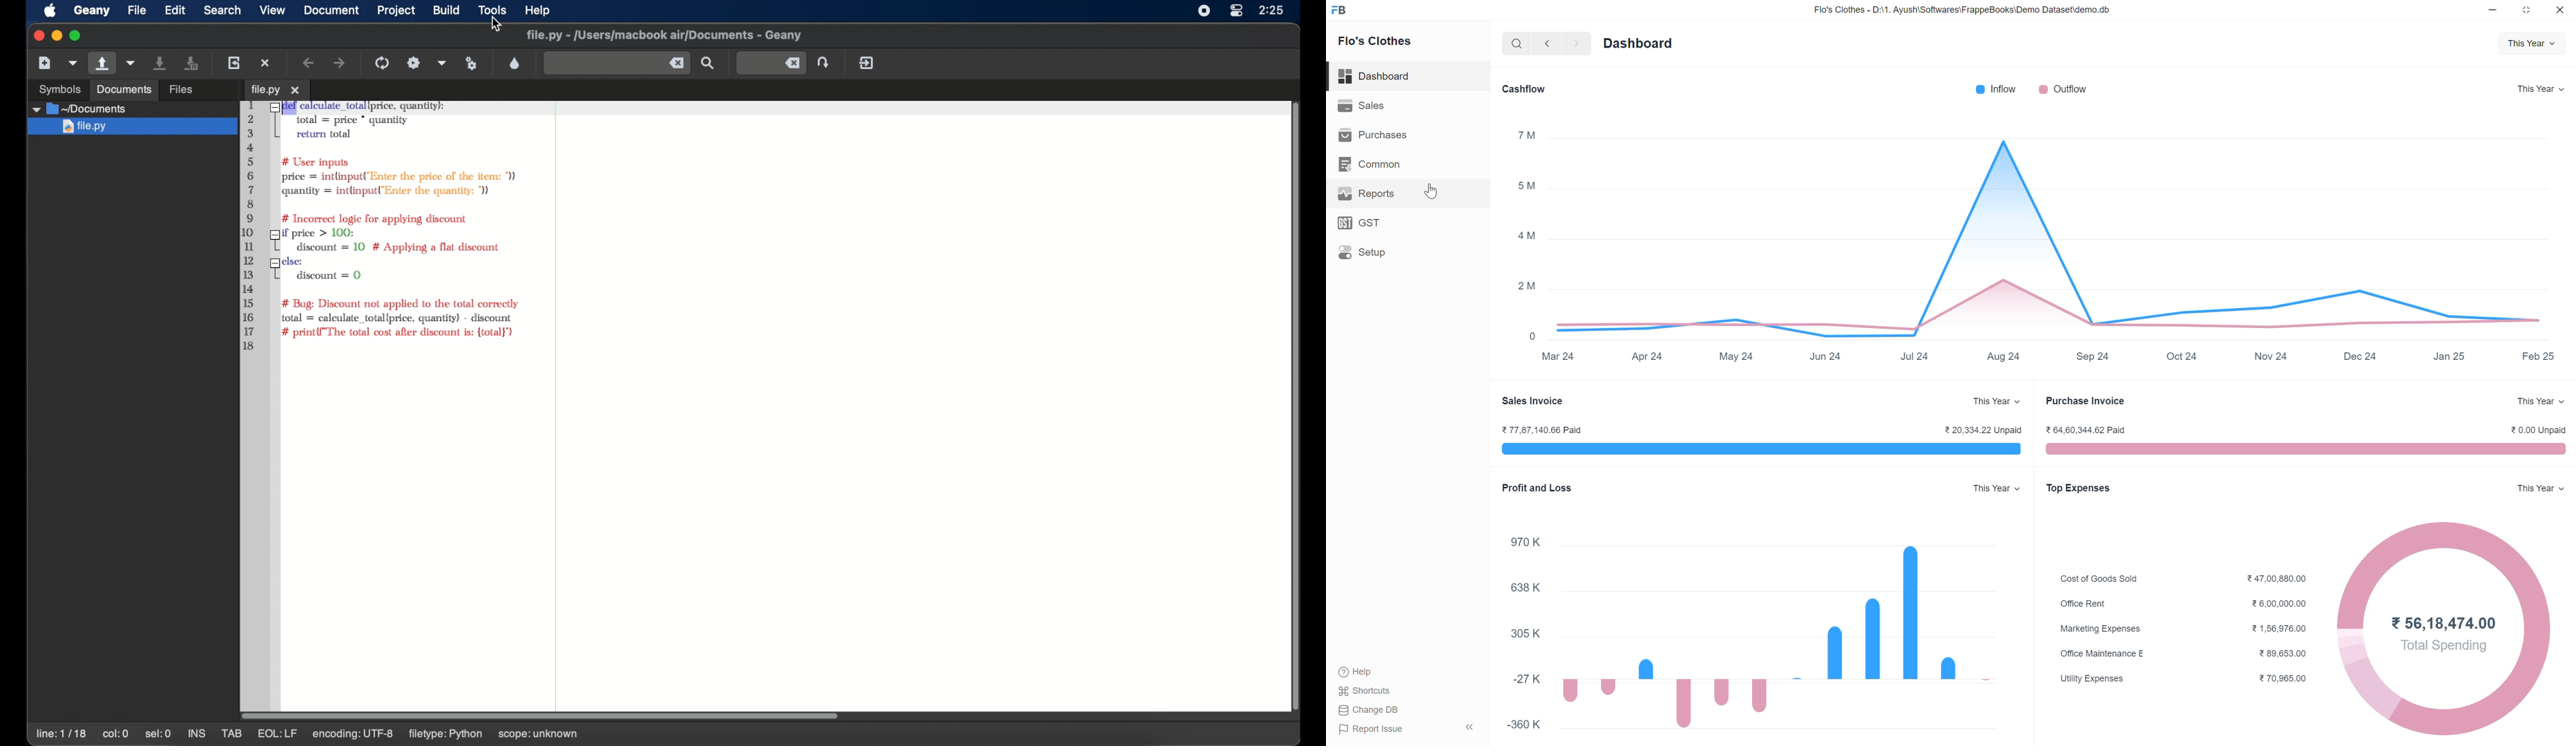  What do you see at coordinates (2279, 630) in the screenshot?
I see `1,56,976.00` at bounding box center [2279, 630].